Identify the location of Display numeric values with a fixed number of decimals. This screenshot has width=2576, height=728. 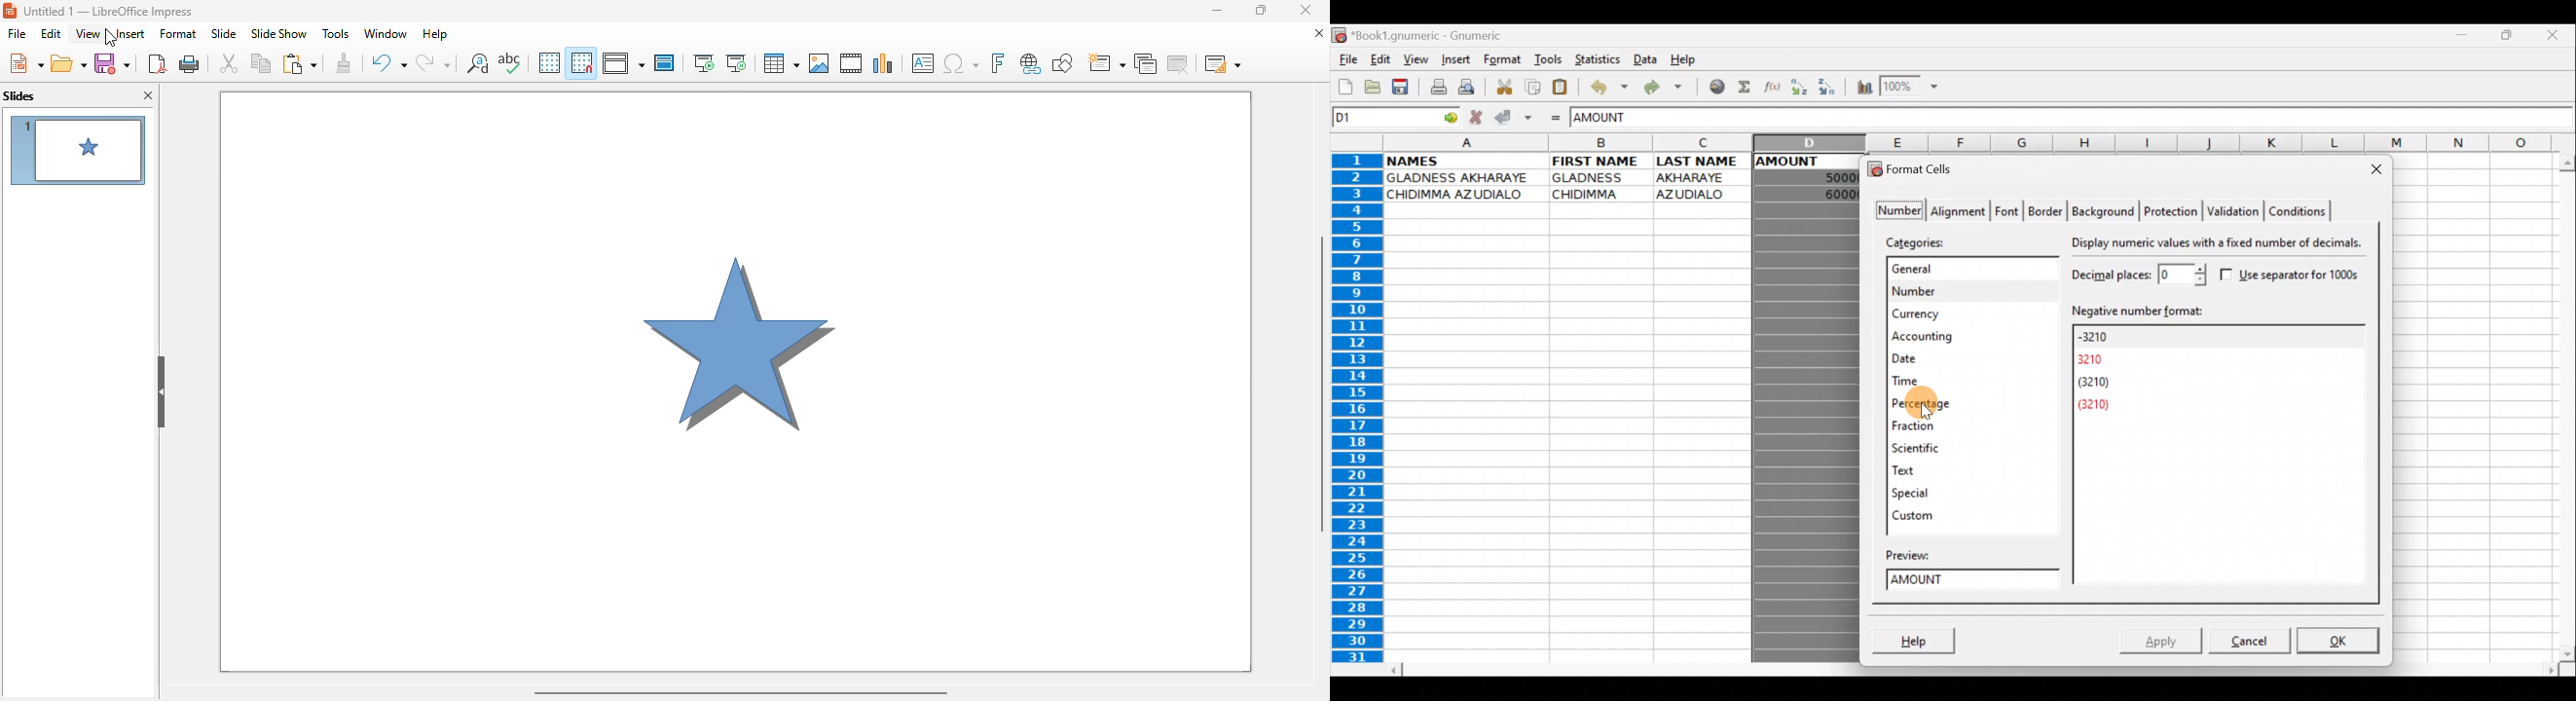
(2221, 243).